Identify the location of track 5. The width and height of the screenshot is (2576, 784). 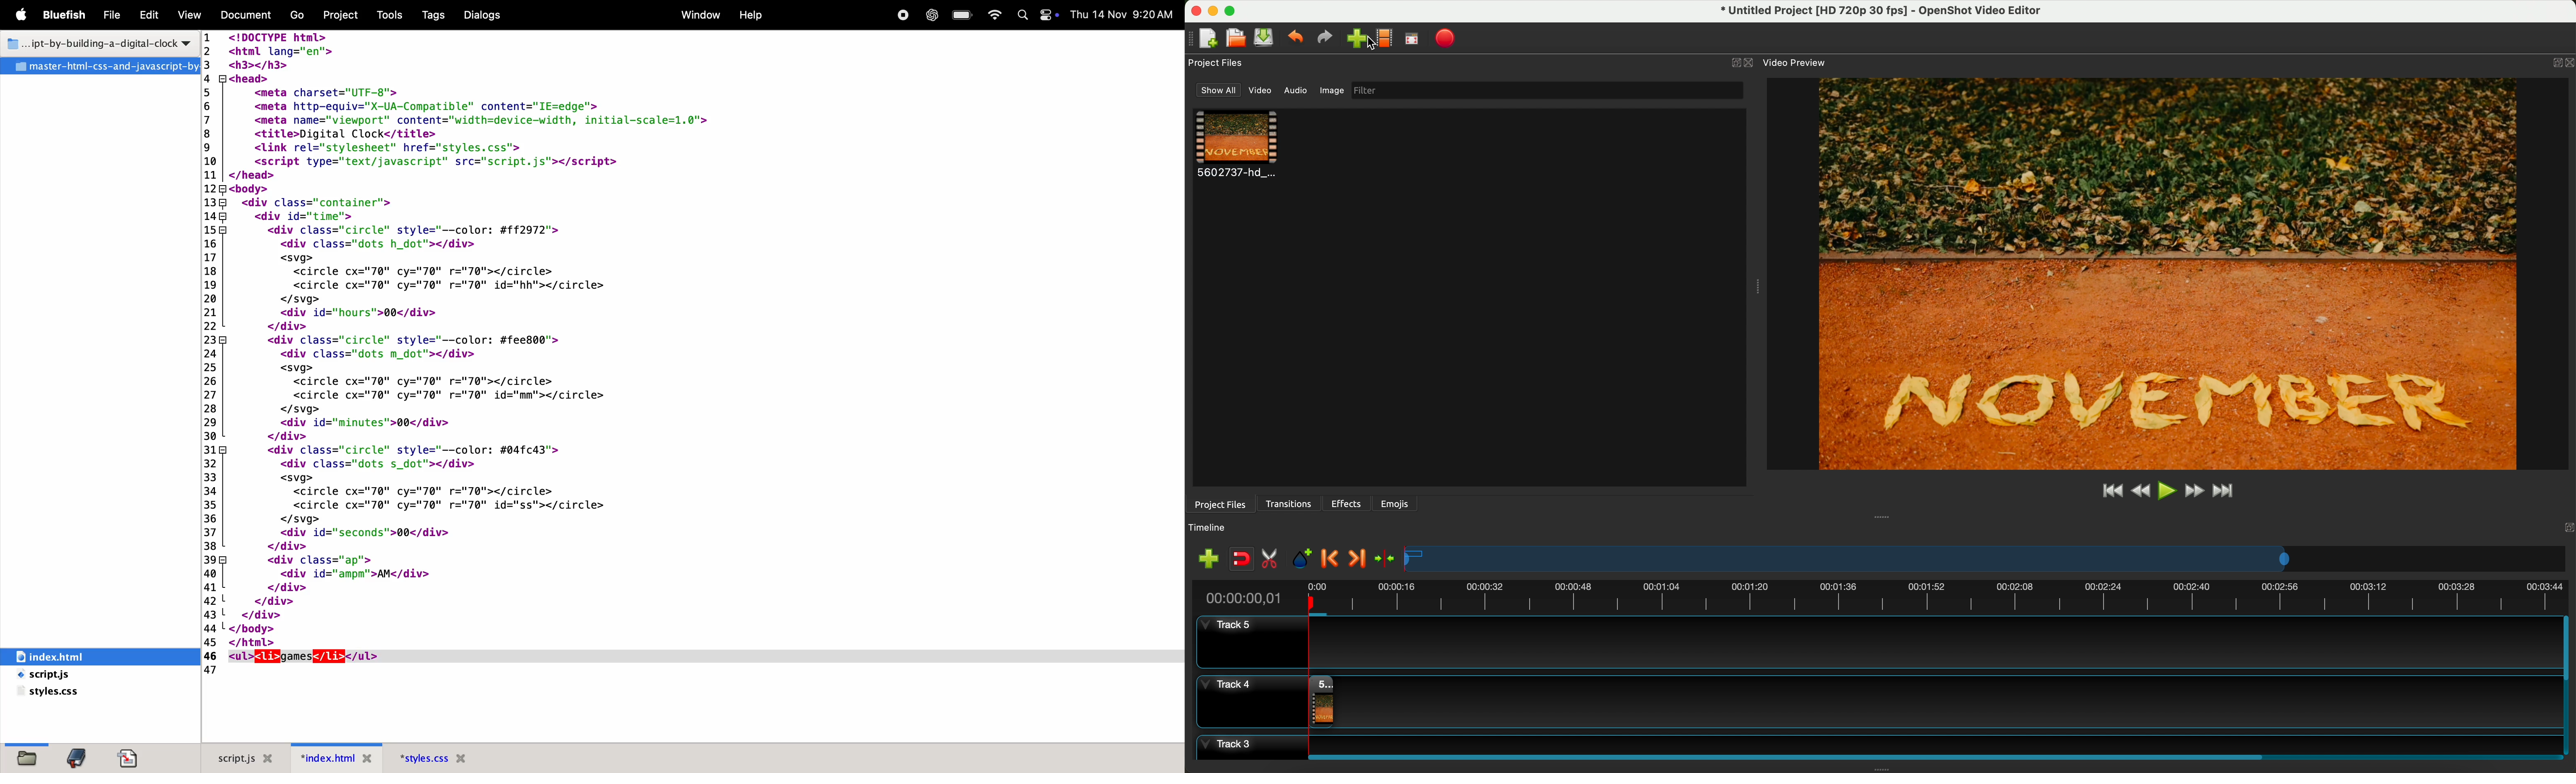
(1873, 643).